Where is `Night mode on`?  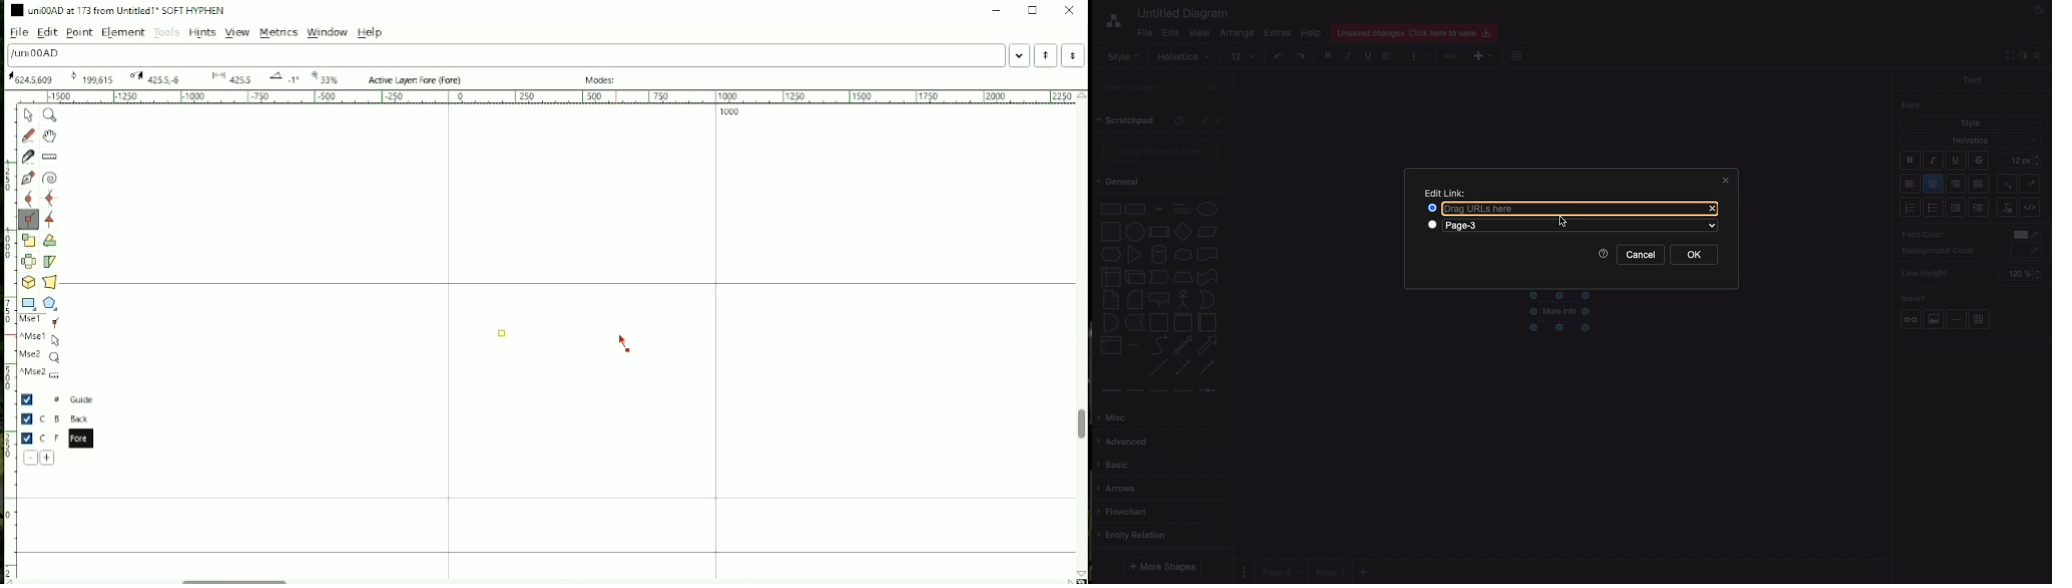 Night mode on is located at coordinates (2038, 10).